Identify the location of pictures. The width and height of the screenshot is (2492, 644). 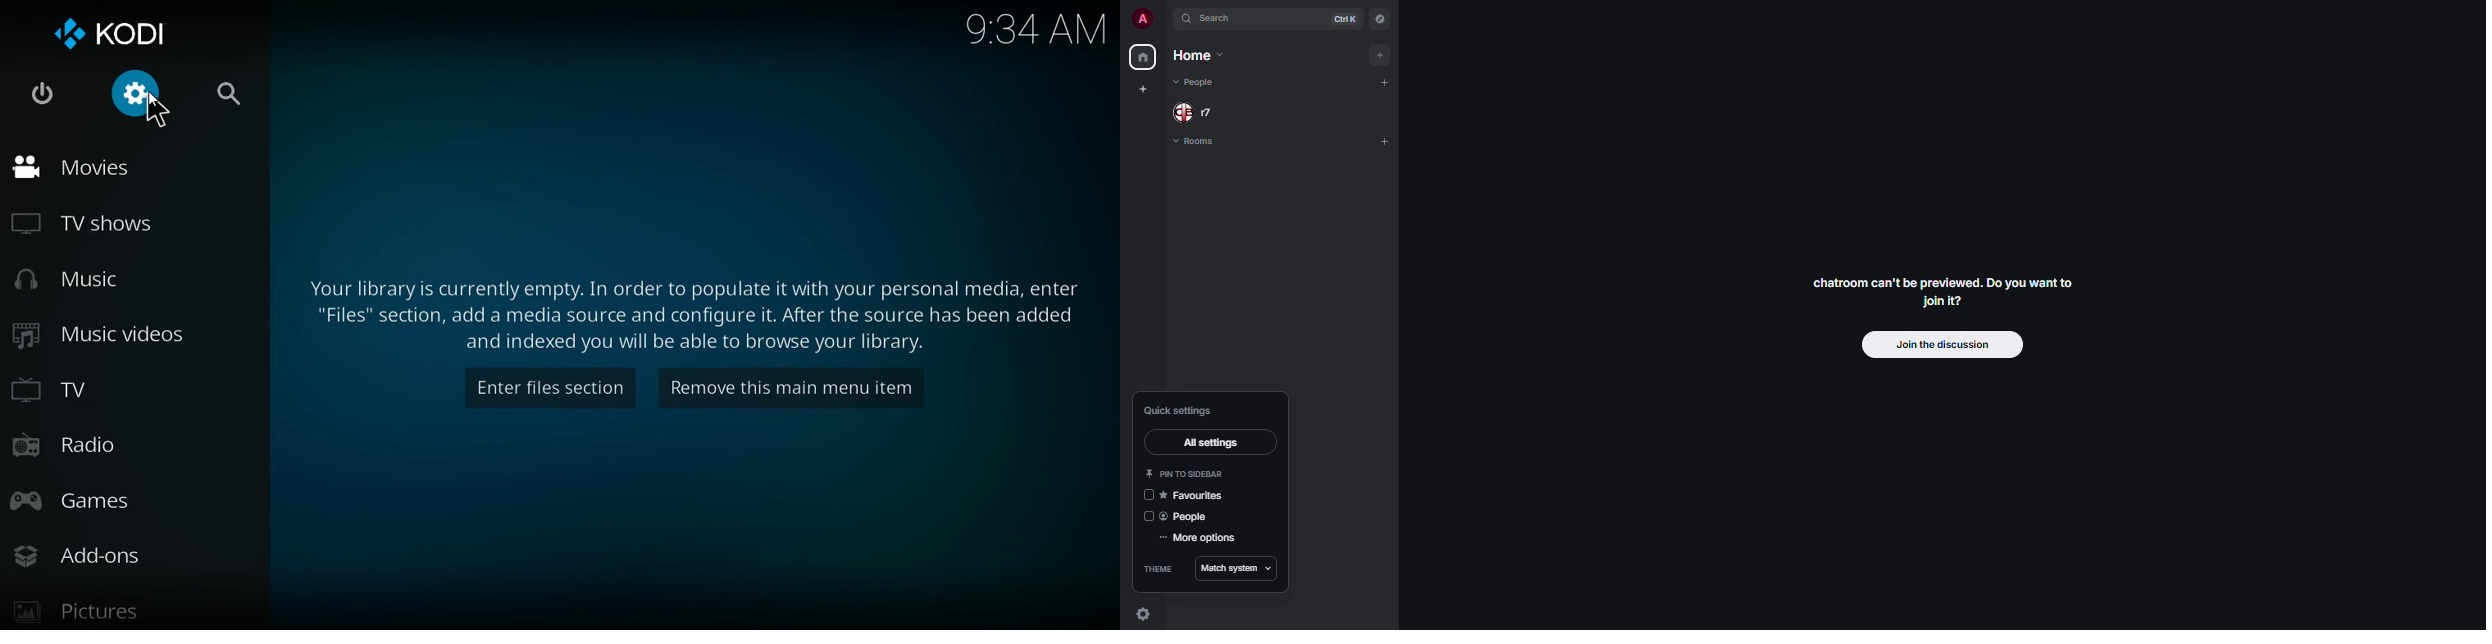
(86, 609).